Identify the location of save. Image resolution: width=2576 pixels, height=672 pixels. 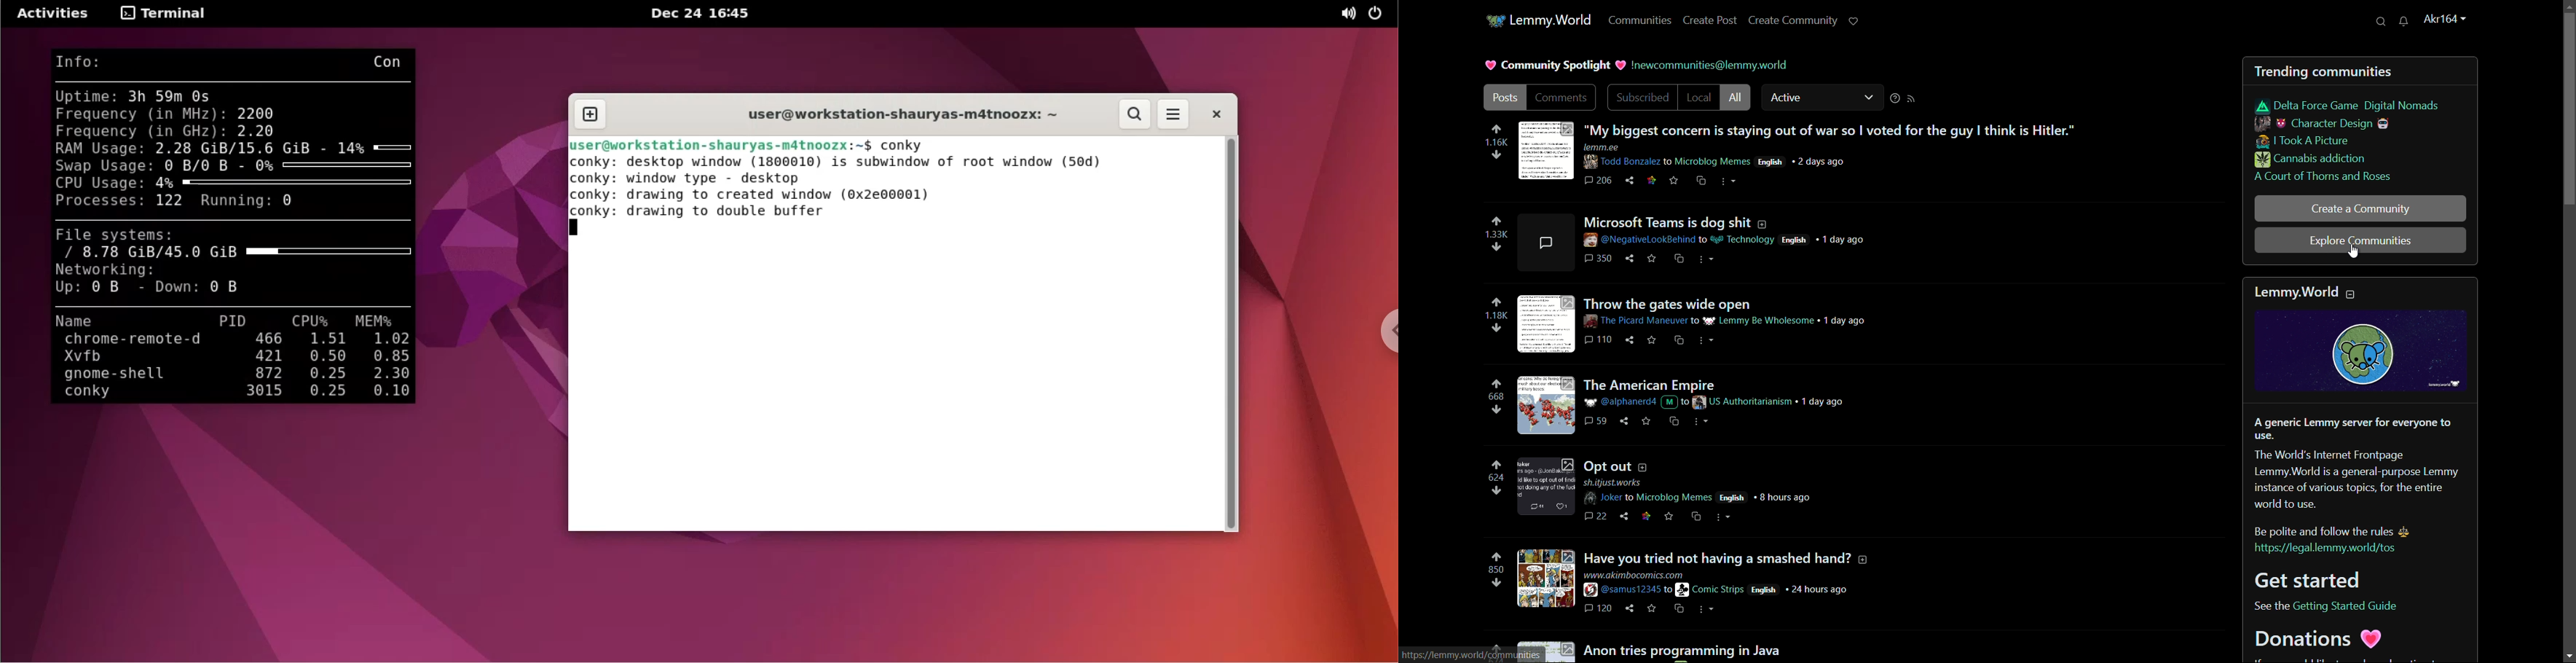
(1652, 258).